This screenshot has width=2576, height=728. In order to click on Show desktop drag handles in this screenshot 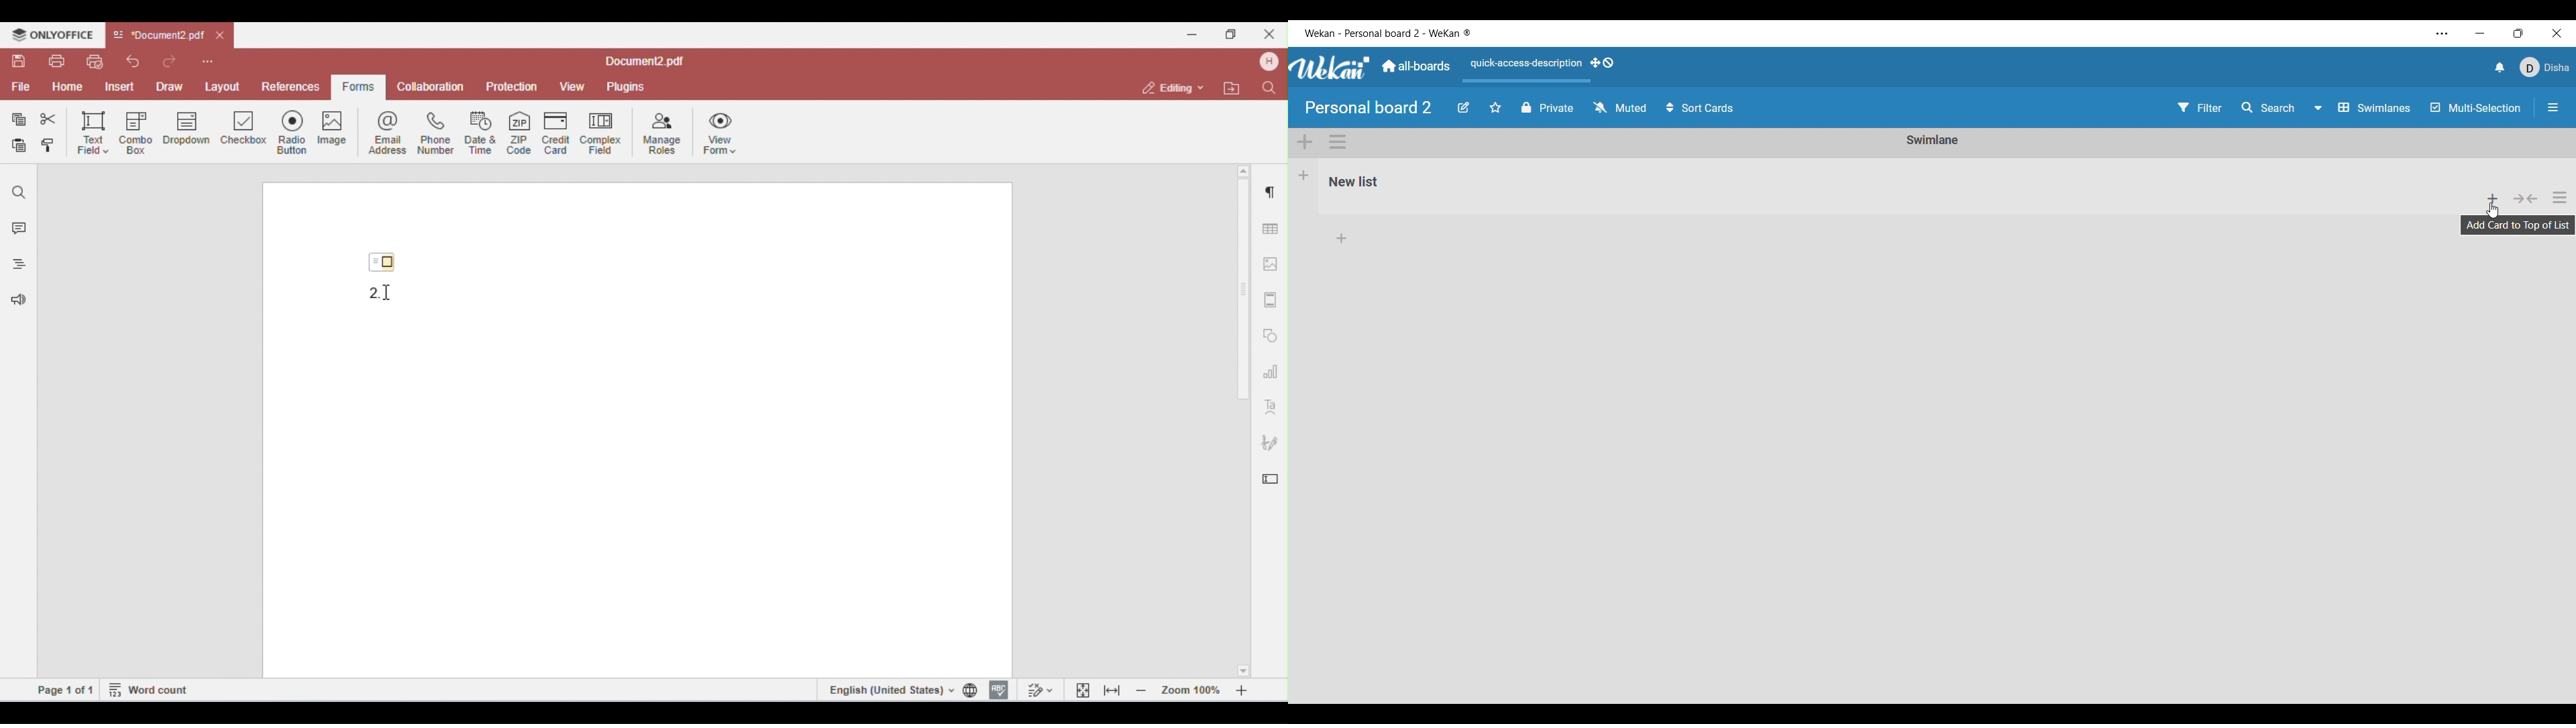, I will do `click(1603, 63)`.